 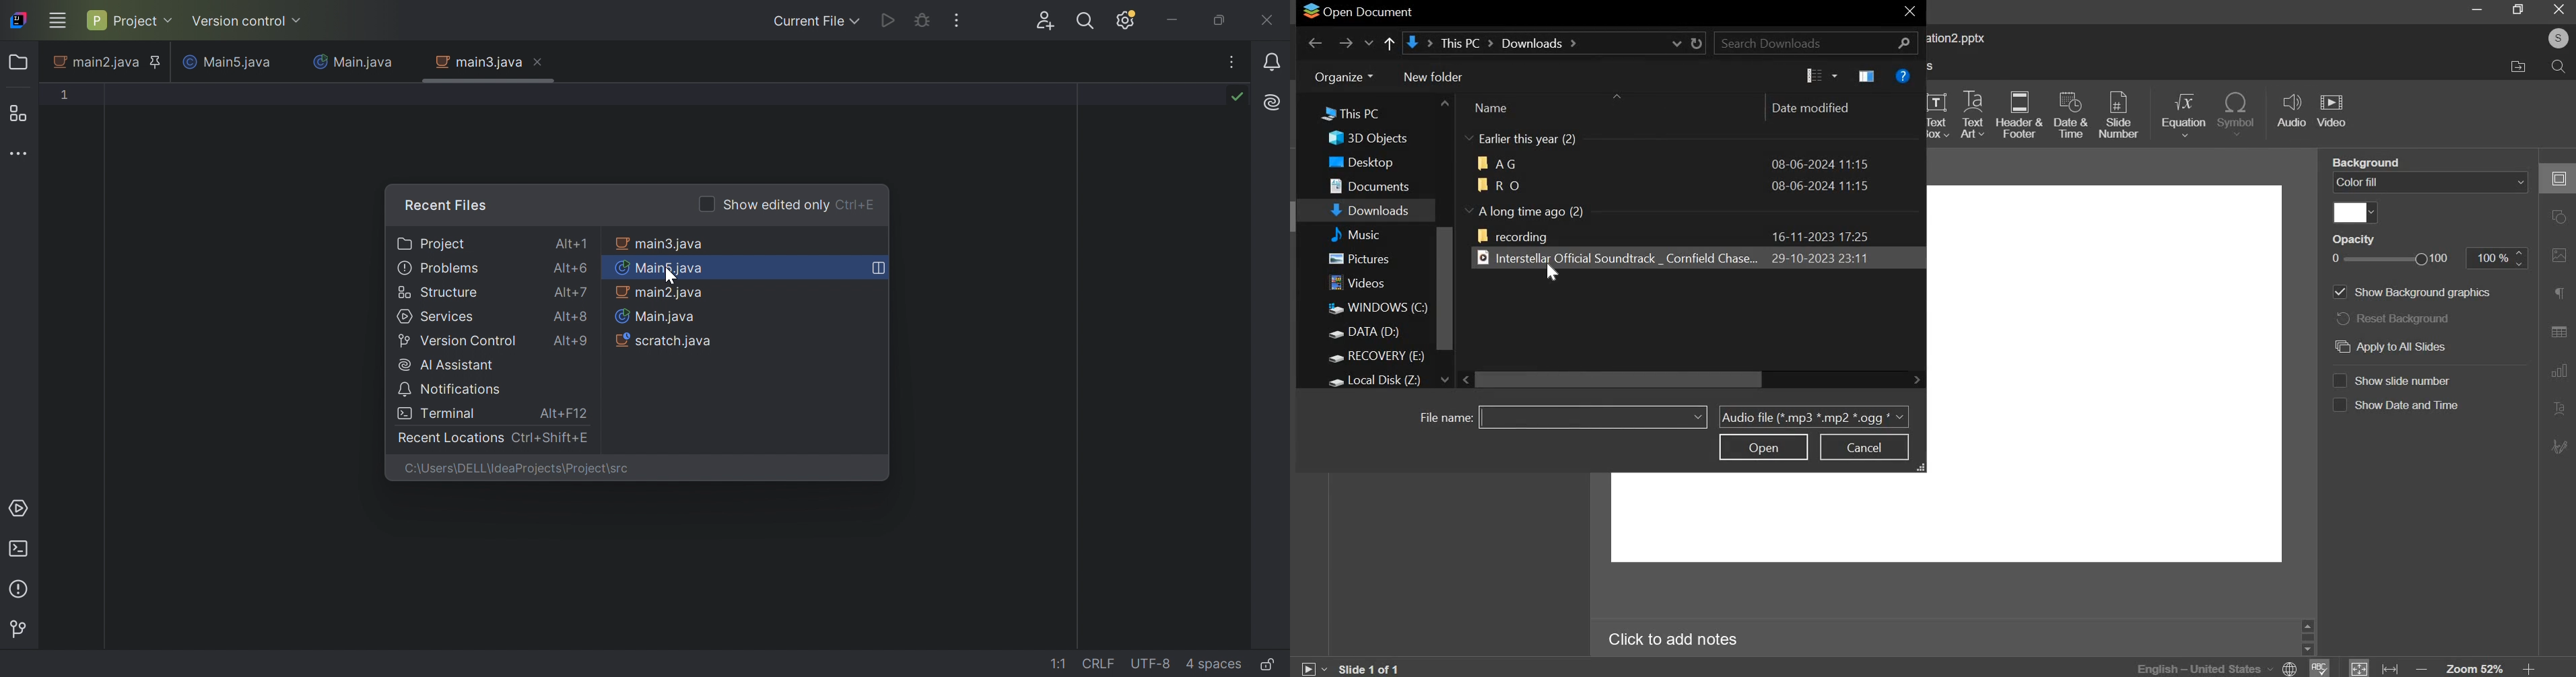 What do you see at coordinates (2022, 116) in the screenshot?
I see `header & footer` at bounding box center [2022, 116].